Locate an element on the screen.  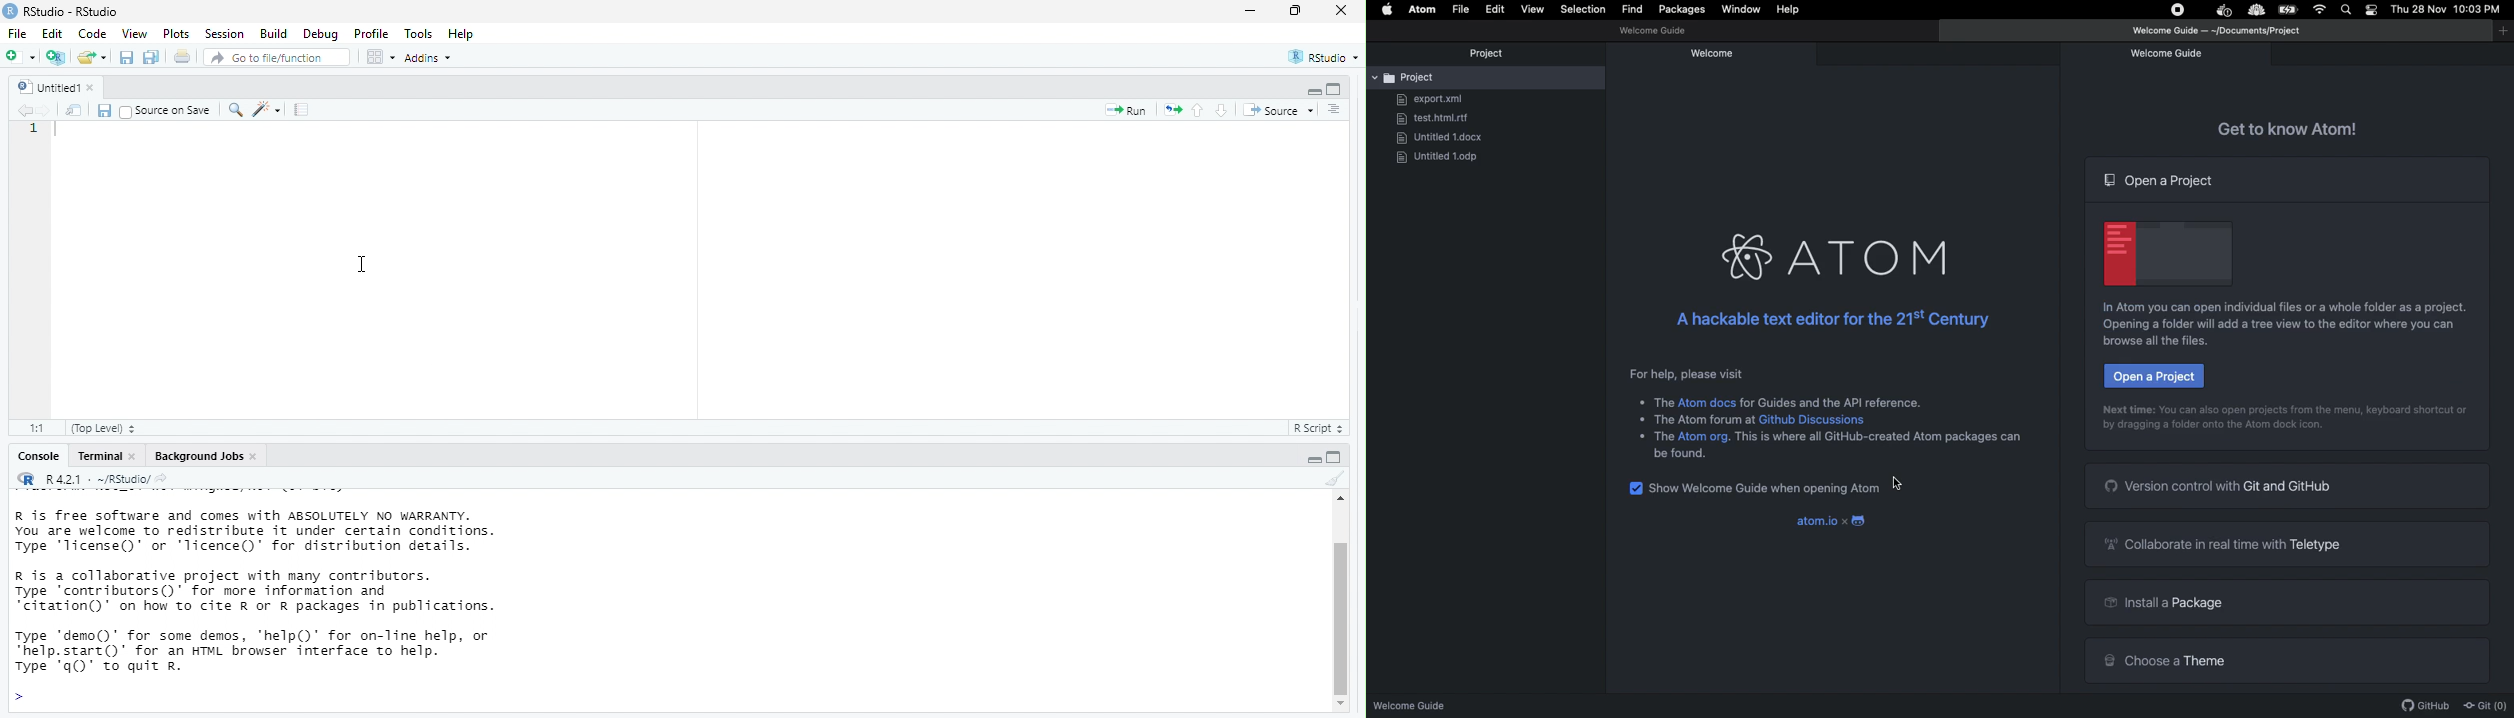
minimize is located at coordinates (1311, 88).